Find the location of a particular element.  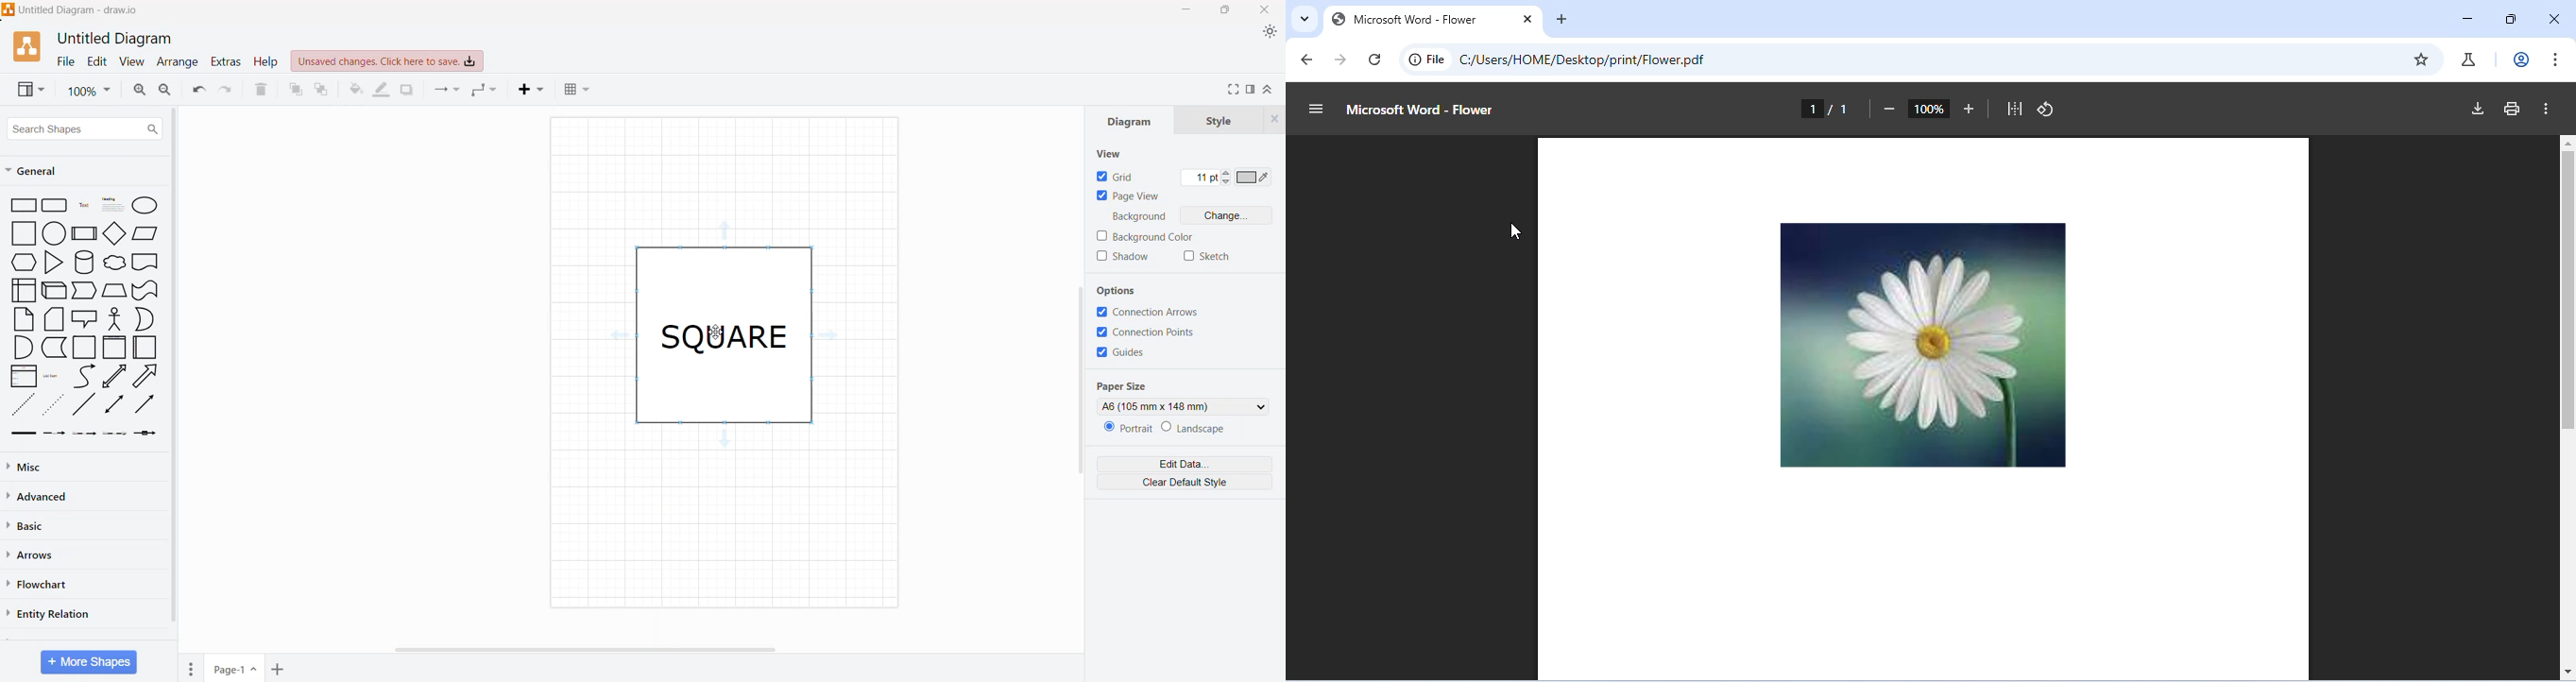

rotate counterclockwise is located at coordinates (2047, 108).